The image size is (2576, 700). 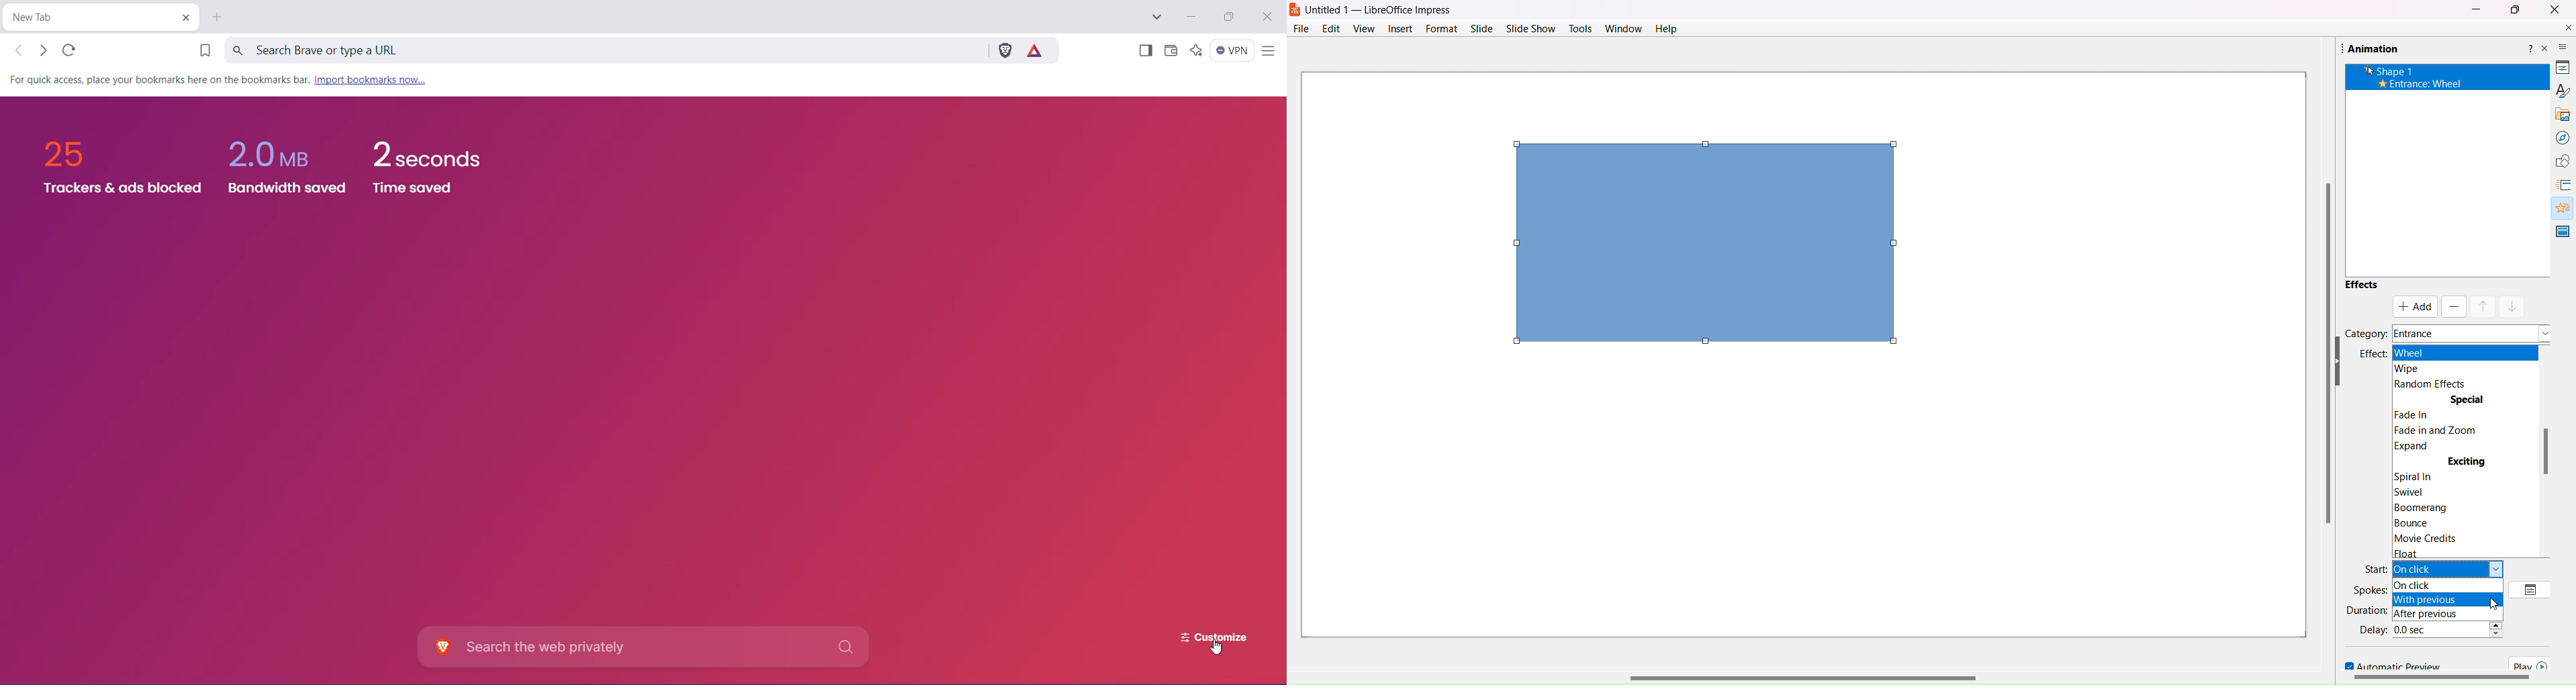 What do you see at coordinates (2388, 666) in the screenshot?
I see `Automatic Preview` at bounding box center [2388, 666].